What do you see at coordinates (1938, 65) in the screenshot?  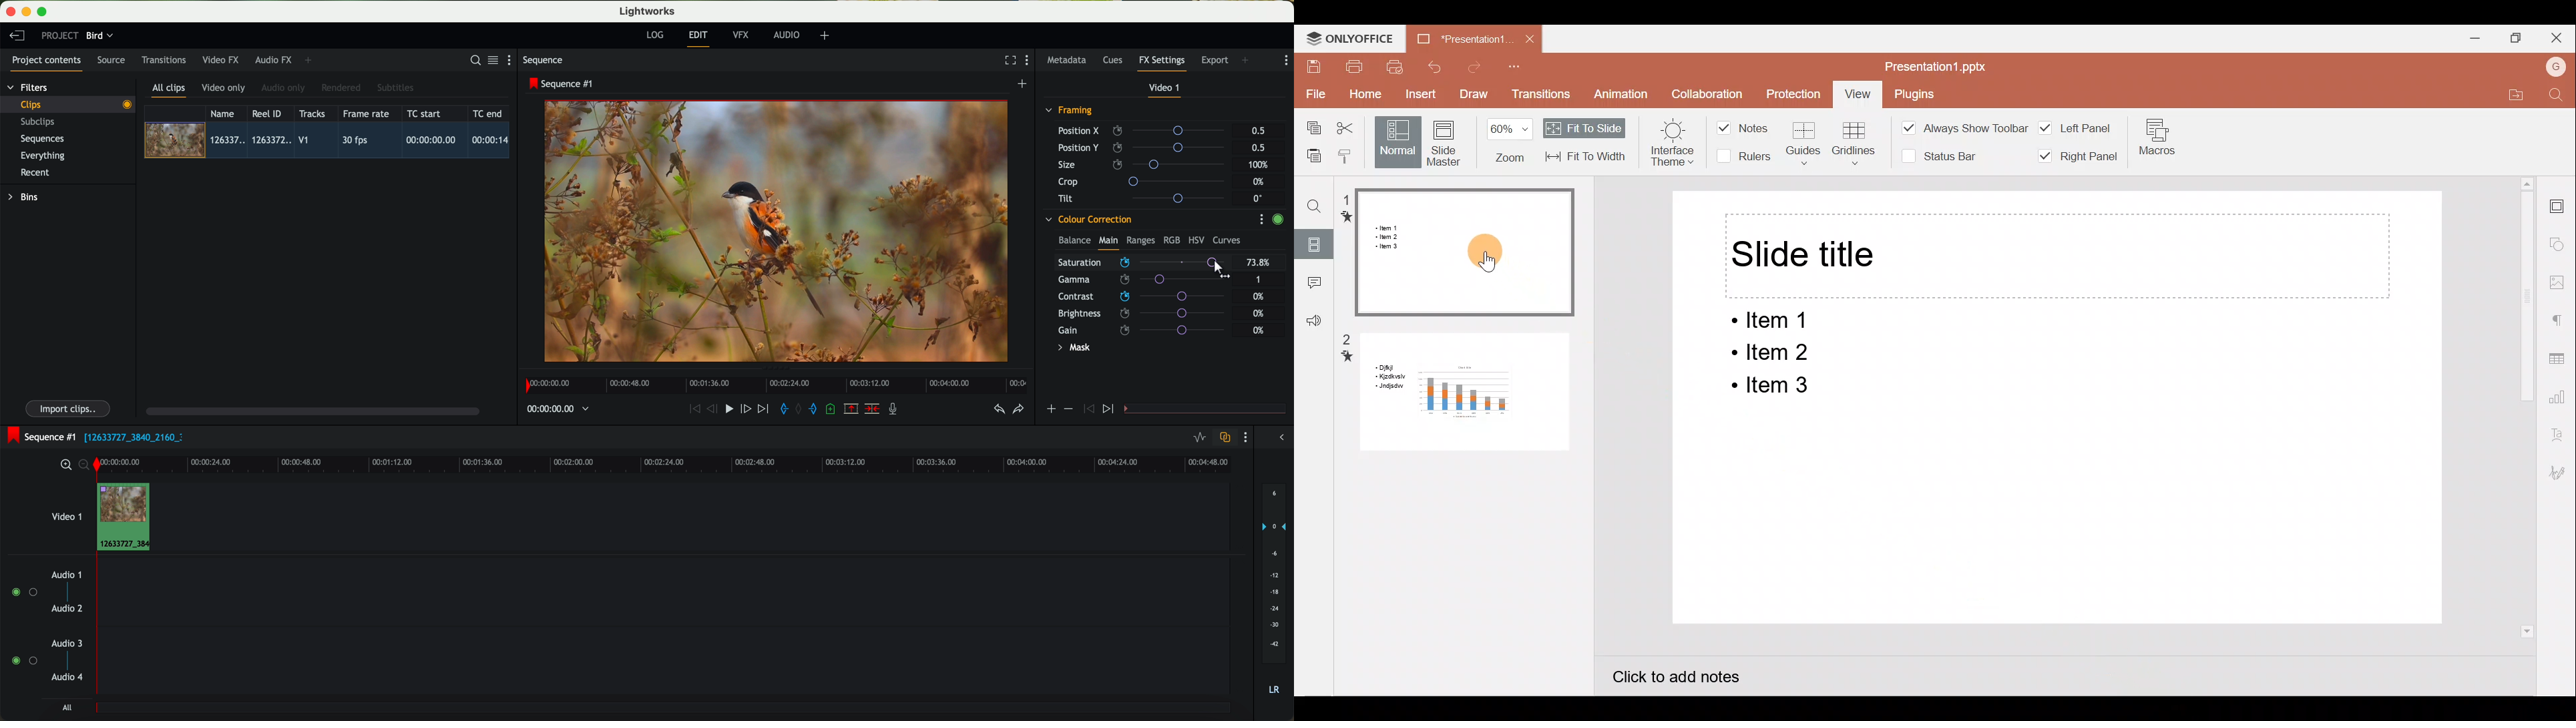 I see `Presentation1.pptx` at bounding box center [1938, 65].